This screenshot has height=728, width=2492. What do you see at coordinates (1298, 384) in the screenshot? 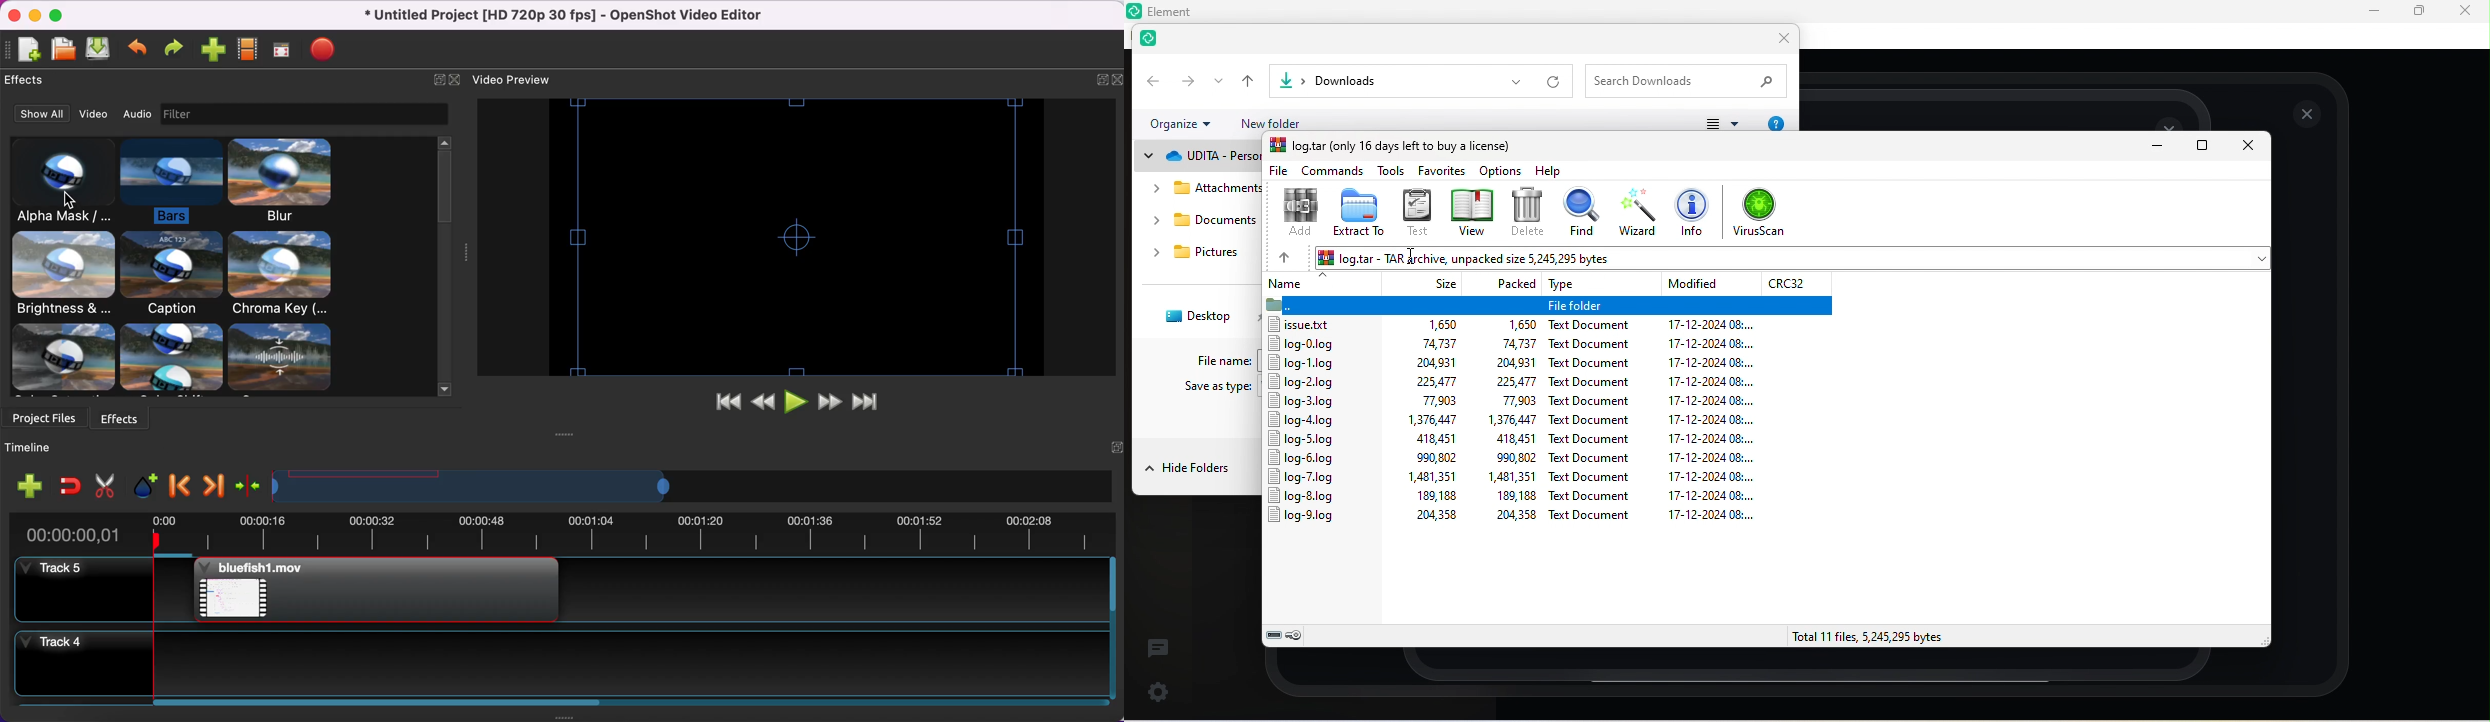
I see `log-2.log` at bounding box center [1298, 384].